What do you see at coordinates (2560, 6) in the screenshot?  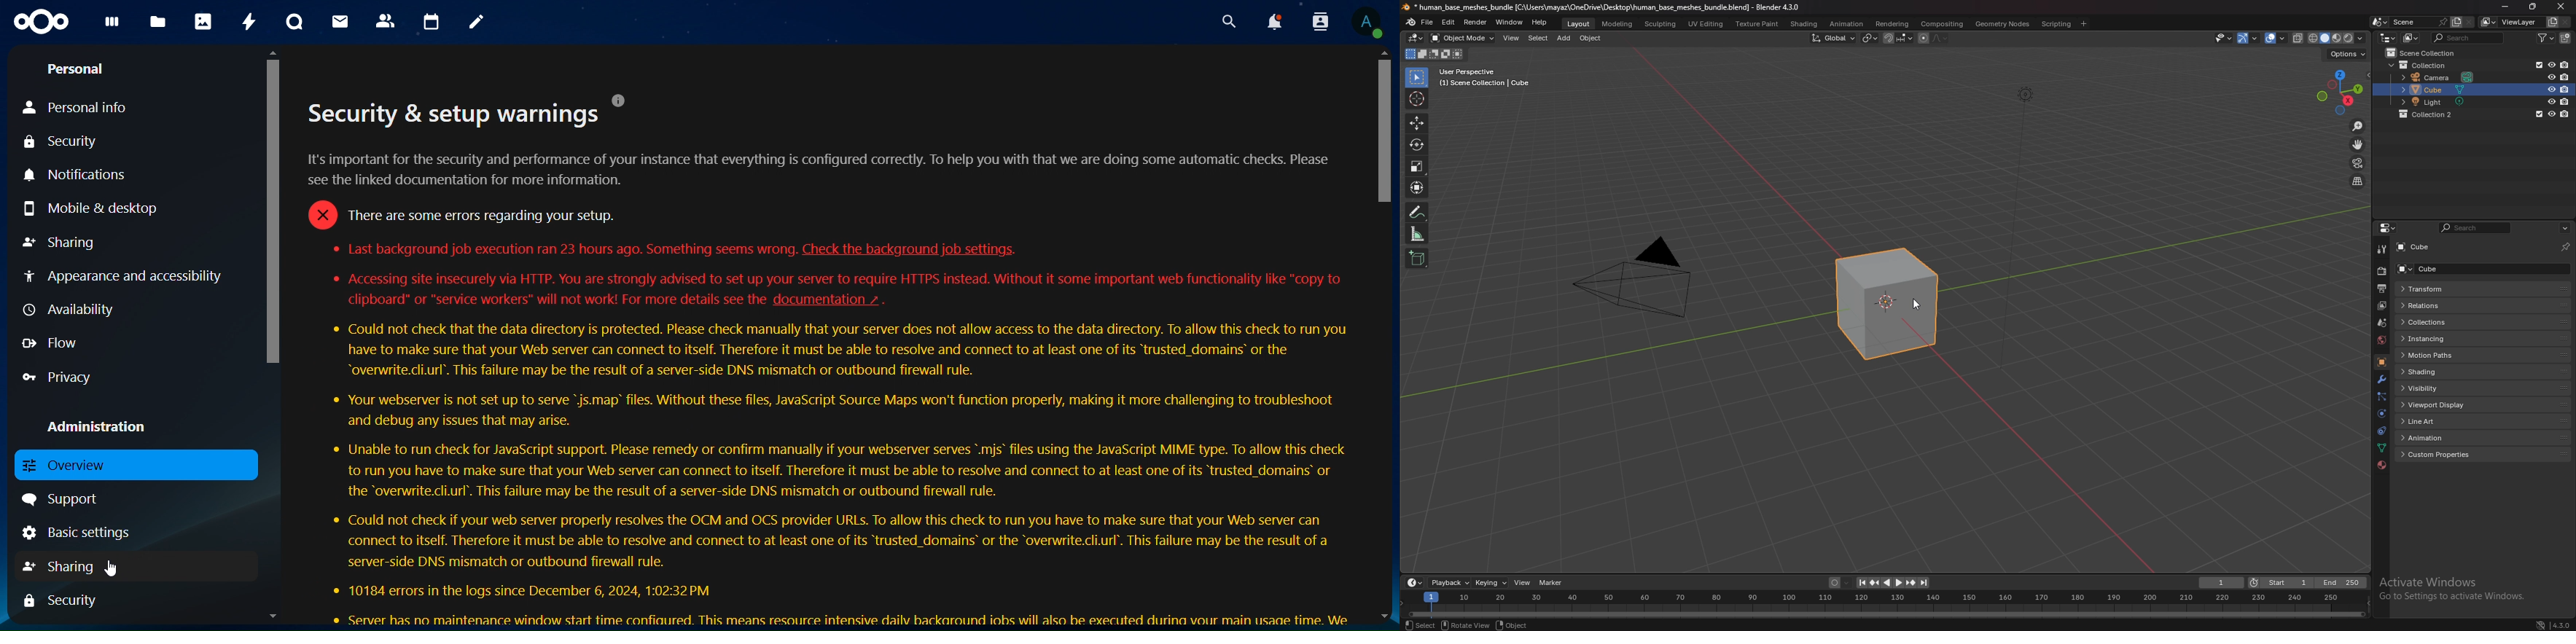 I see `close` at bounding box center [2560, 6].